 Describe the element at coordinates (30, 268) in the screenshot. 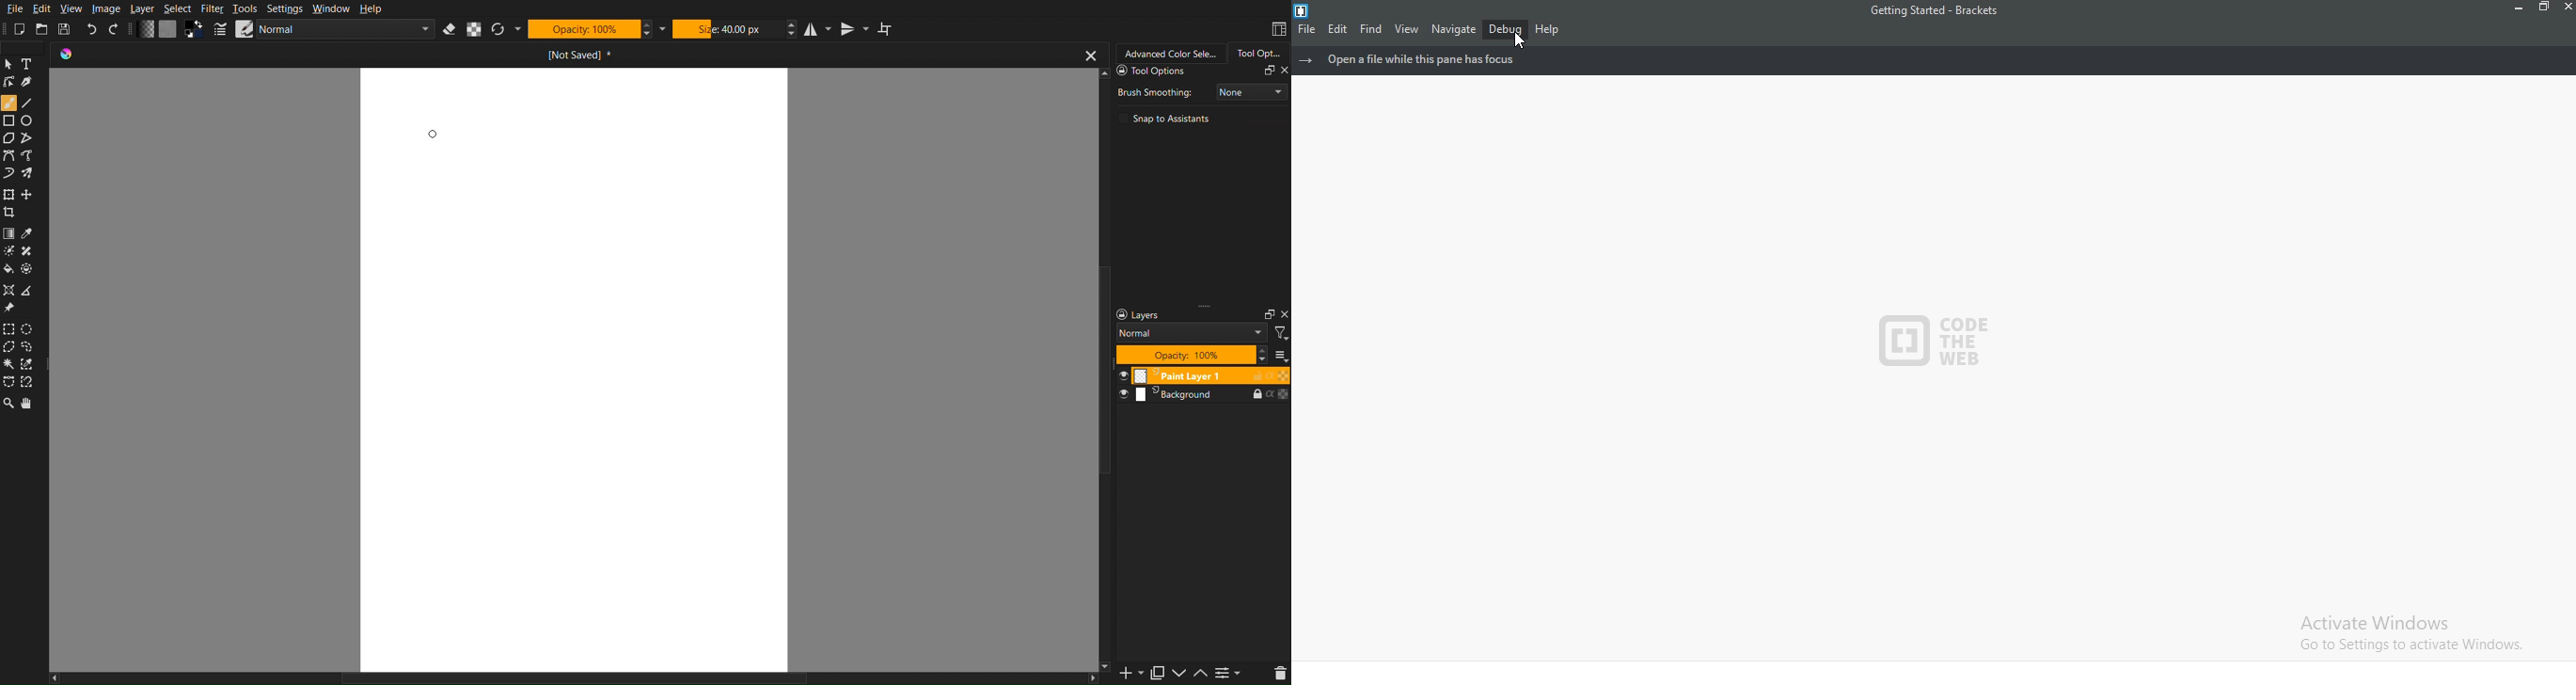

I see `Pallete` at that location.